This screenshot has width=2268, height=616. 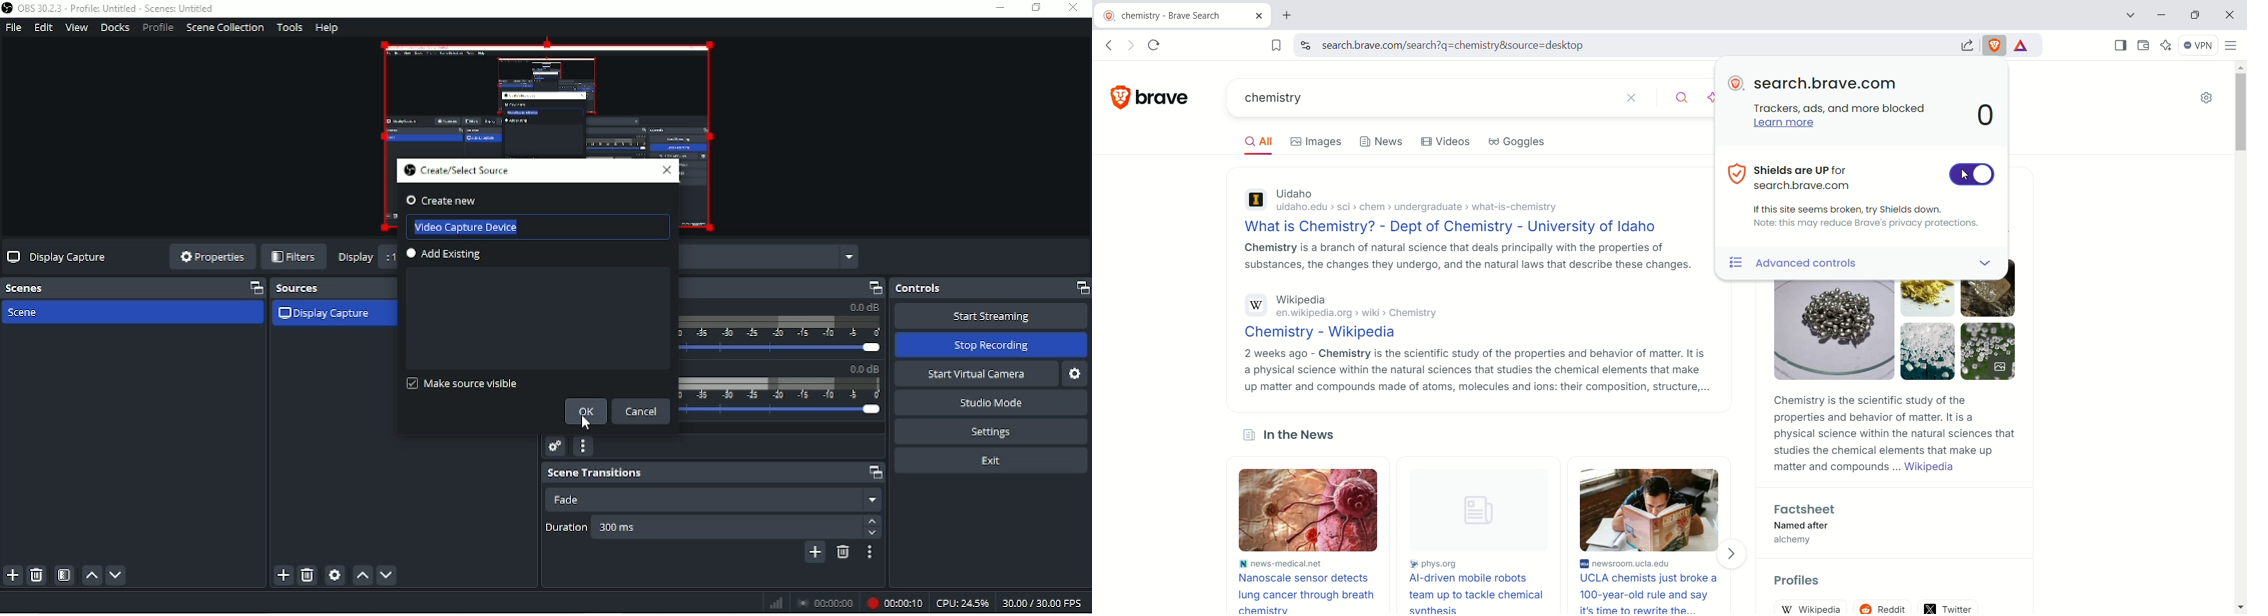 I want to click on Profile, so click(x=158, y=28).